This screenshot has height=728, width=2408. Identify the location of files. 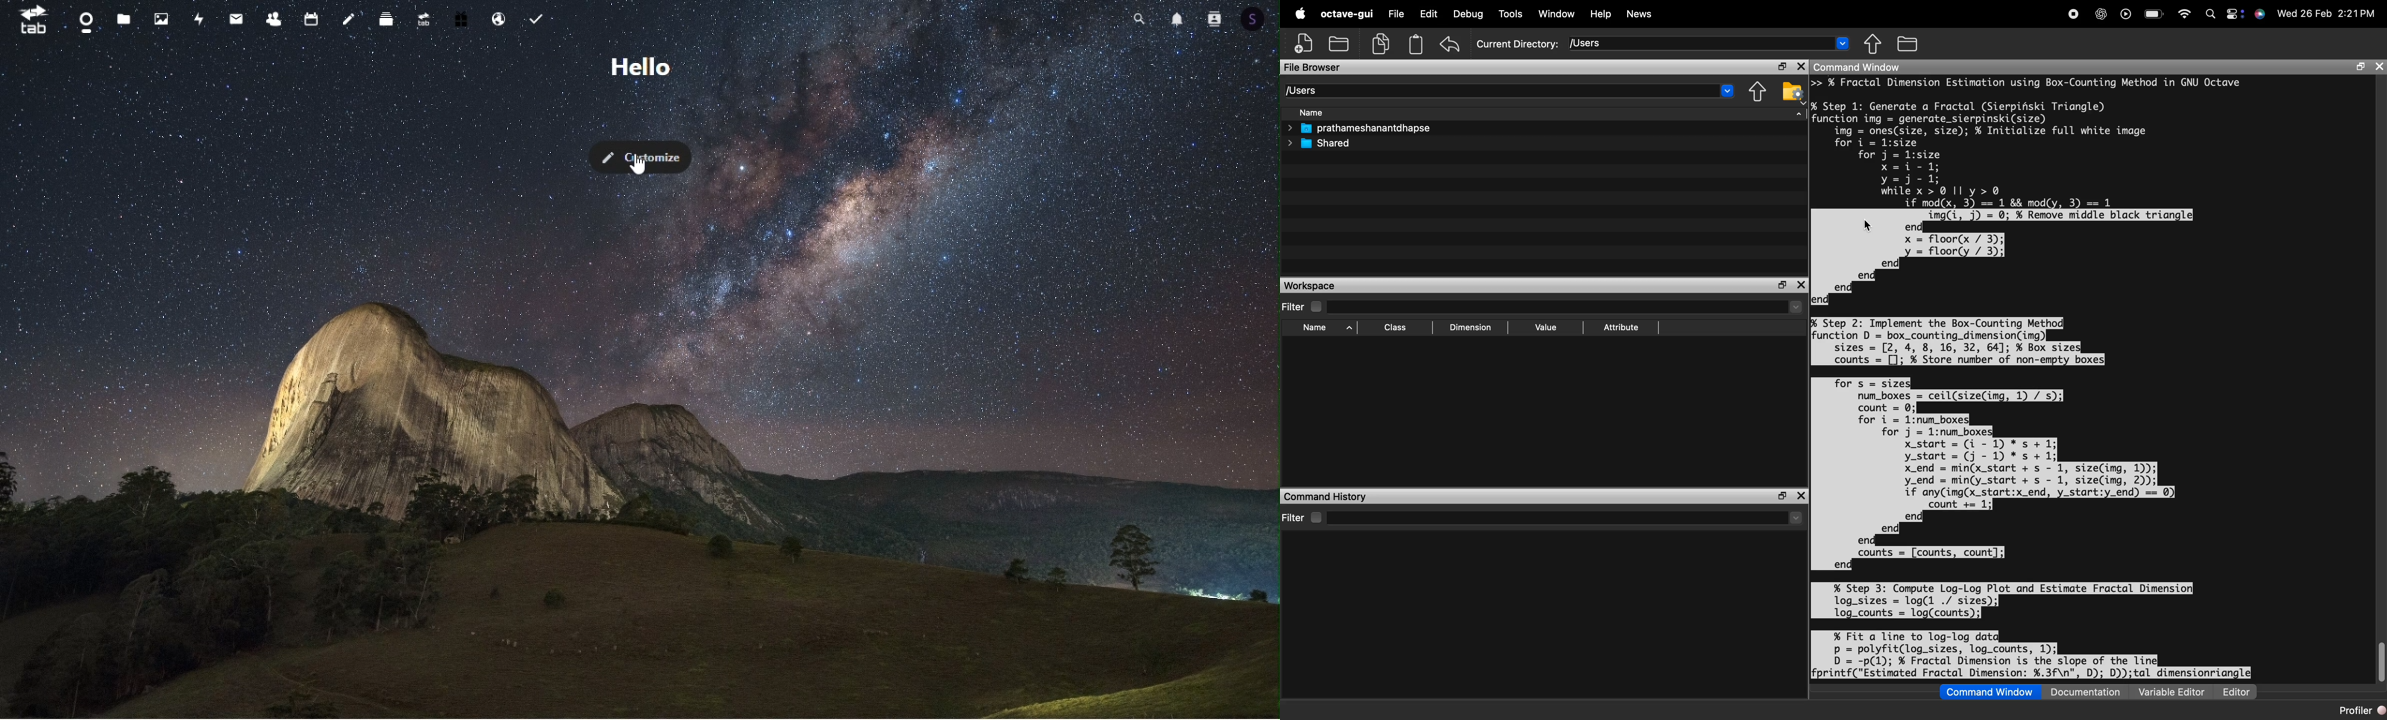
(123, 19).